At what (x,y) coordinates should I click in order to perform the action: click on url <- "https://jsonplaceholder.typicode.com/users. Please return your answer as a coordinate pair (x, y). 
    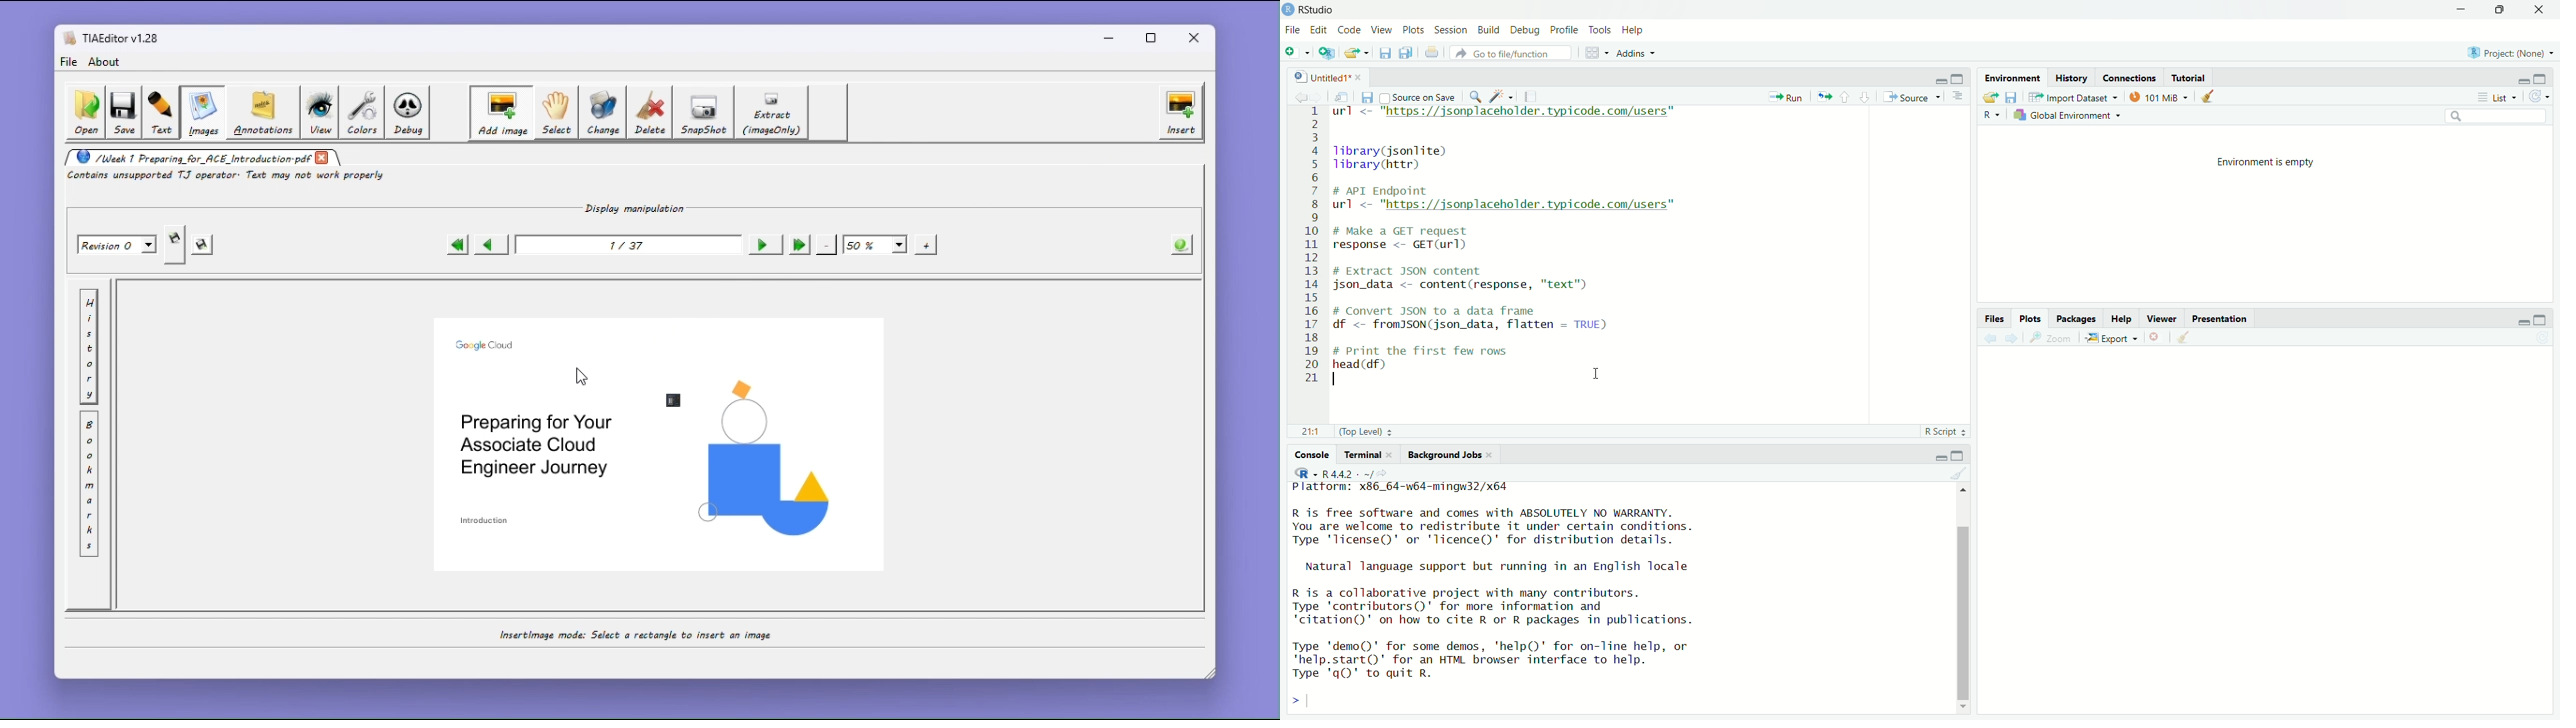
    Looking at the image, I should click on (1508, 114).